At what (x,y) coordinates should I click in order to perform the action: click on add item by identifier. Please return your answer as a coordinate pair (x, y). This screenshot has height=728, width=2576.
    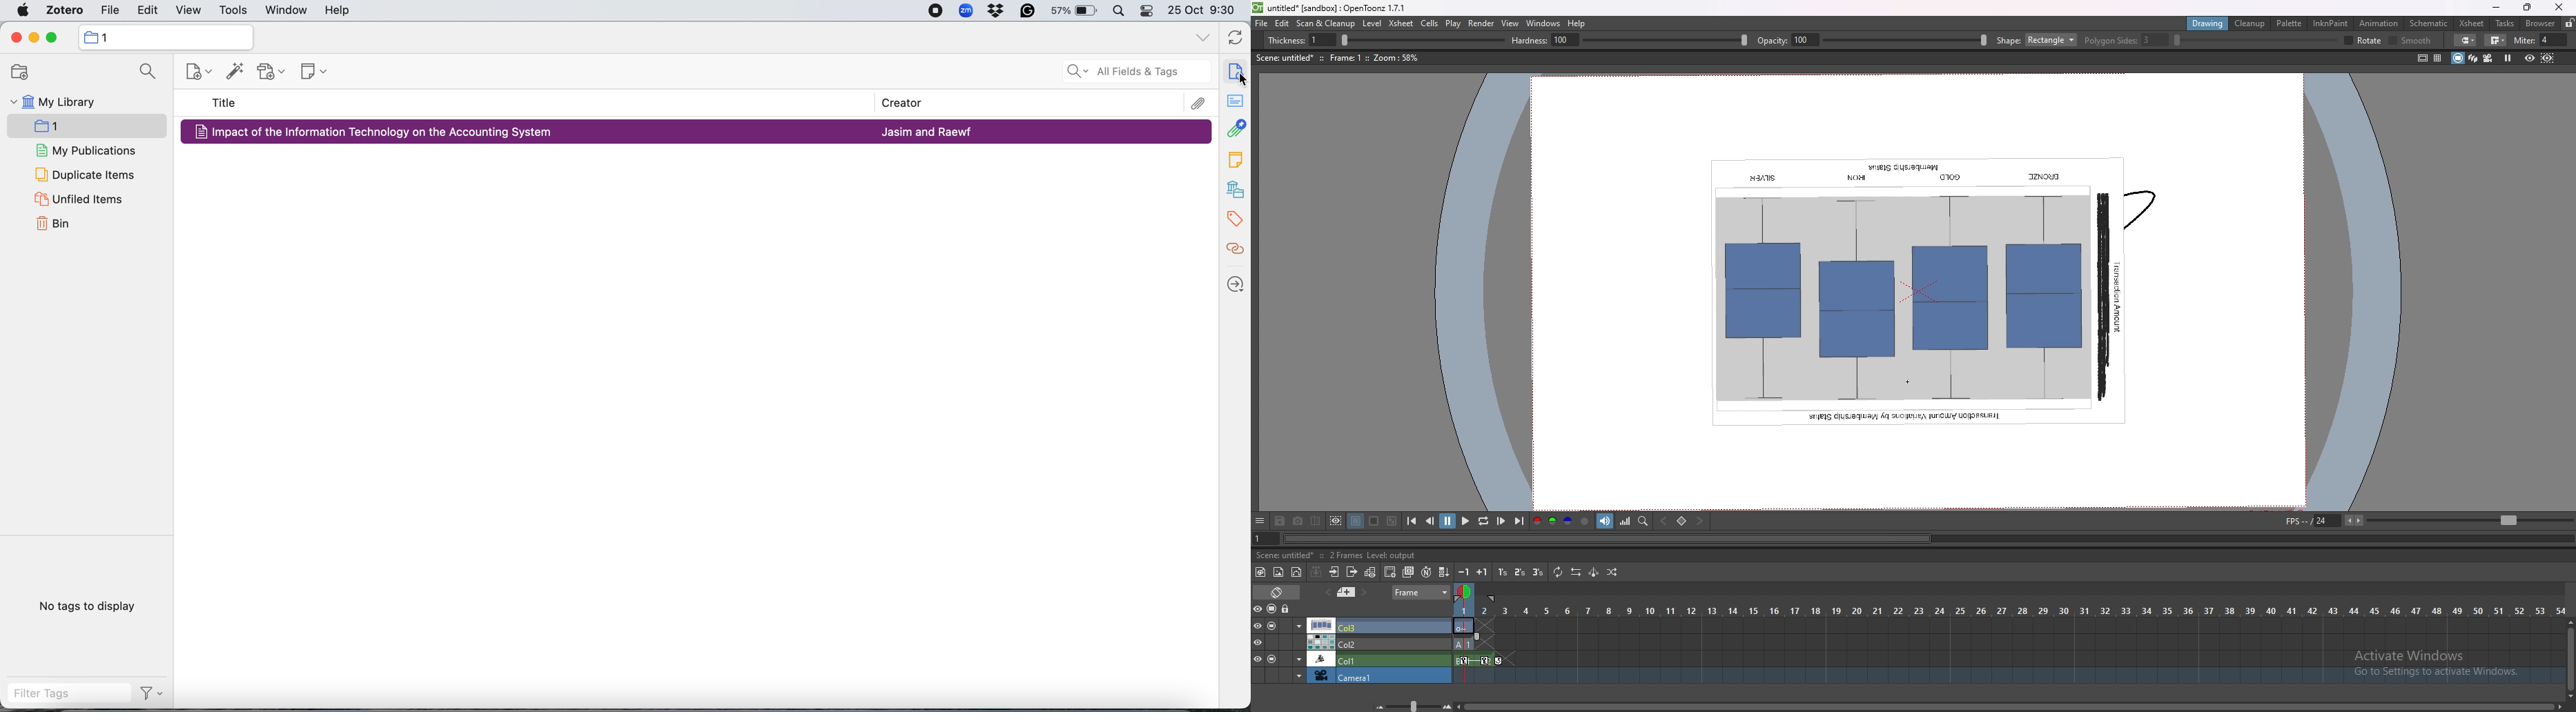
    Looking at the image, I should click on (235, 72).